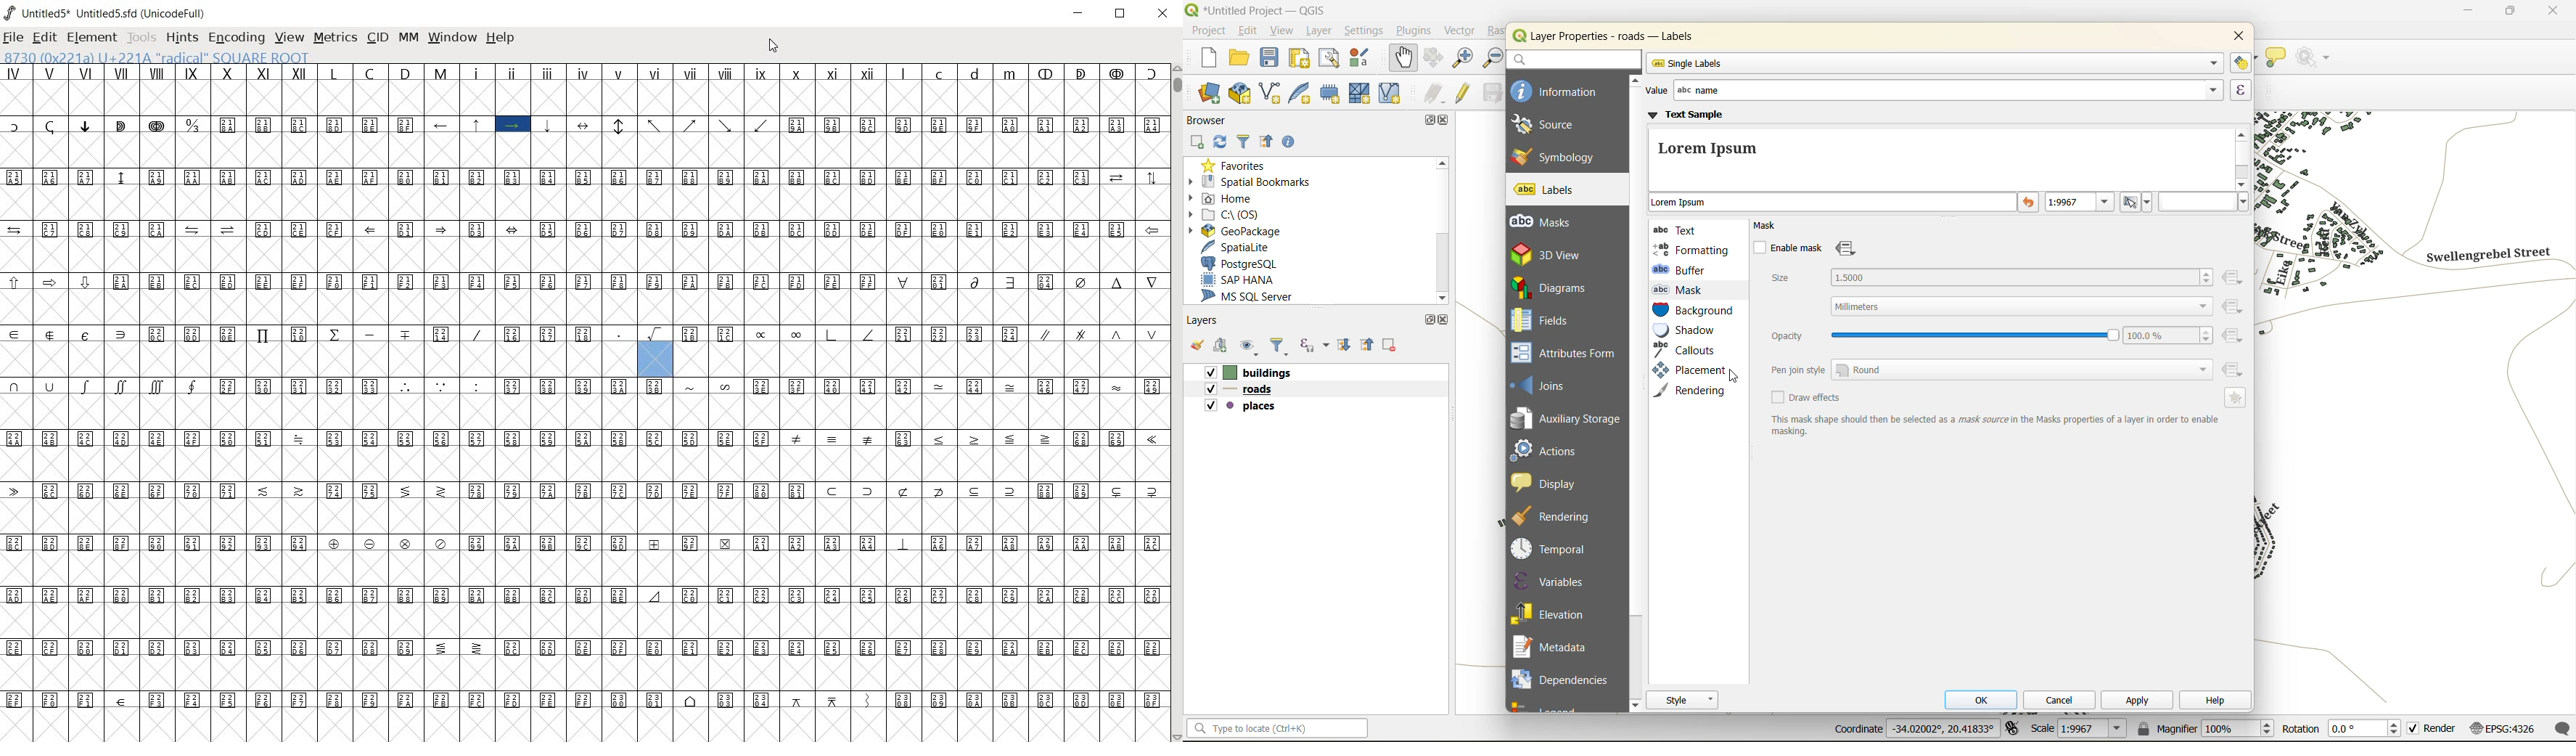 This screenshot has width=2576, height=756. What do you see at coordinates (2431, 727) in the screenshot?
I see `render` at bounding box center [2431, 727].